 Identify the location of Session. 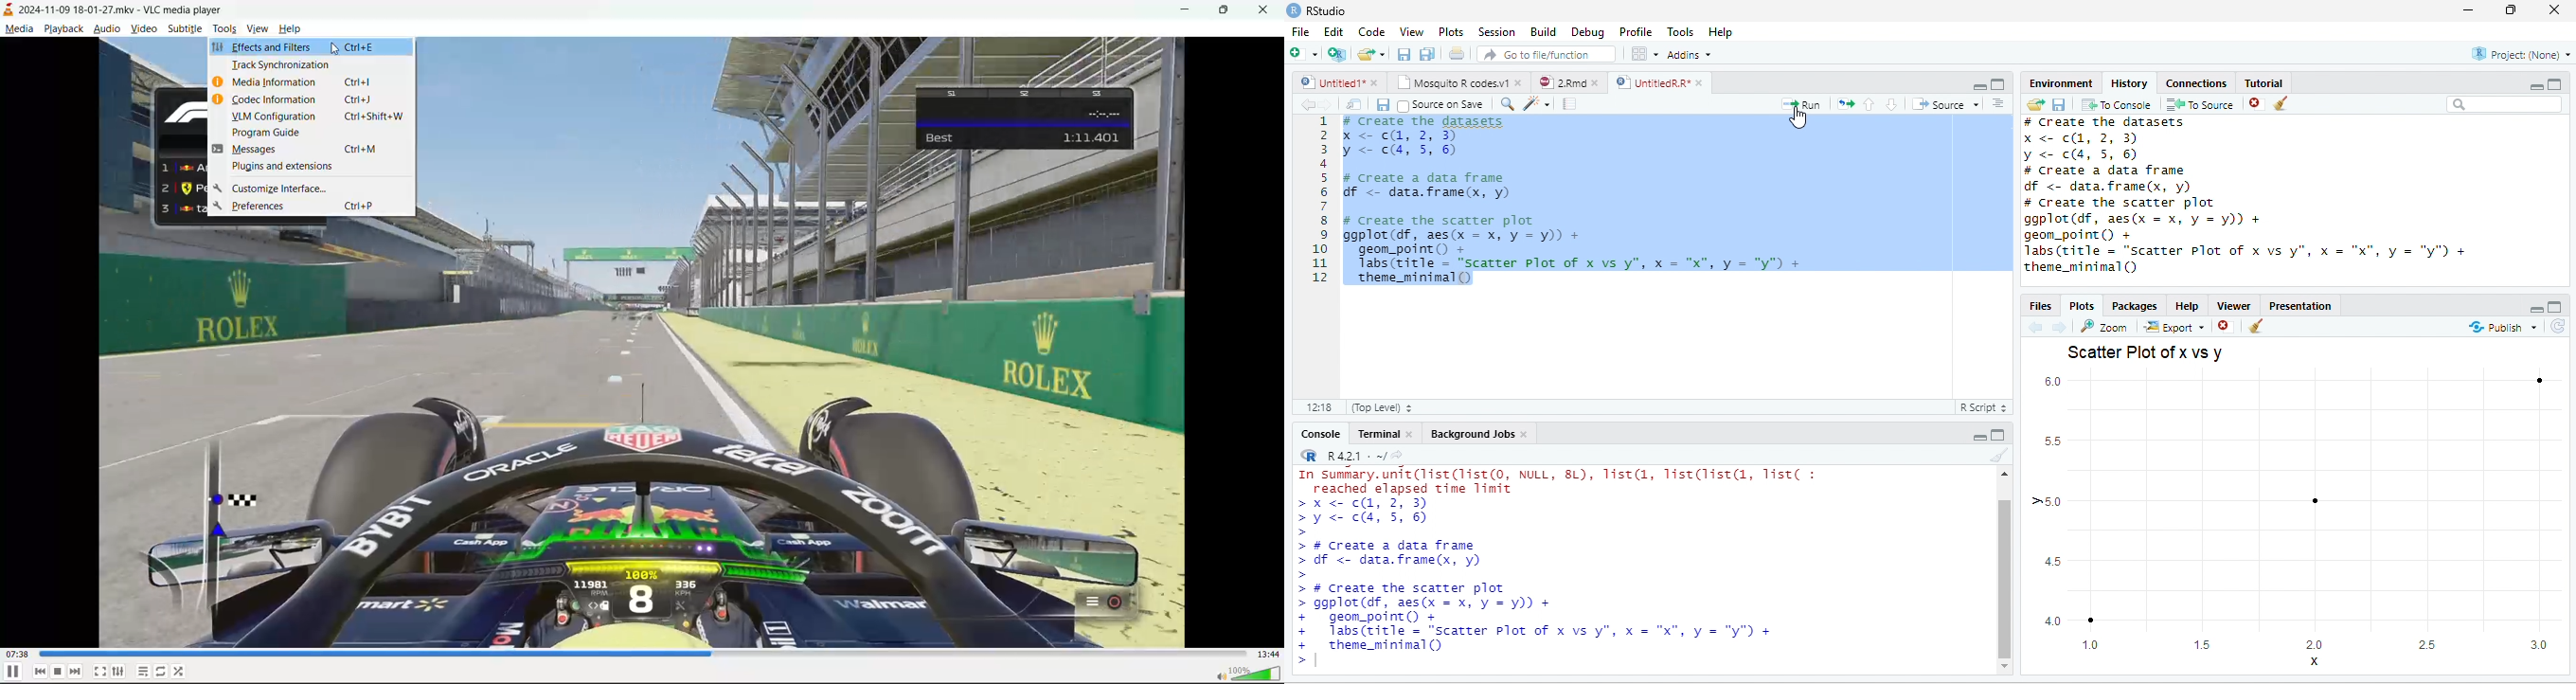
(1497, 31).